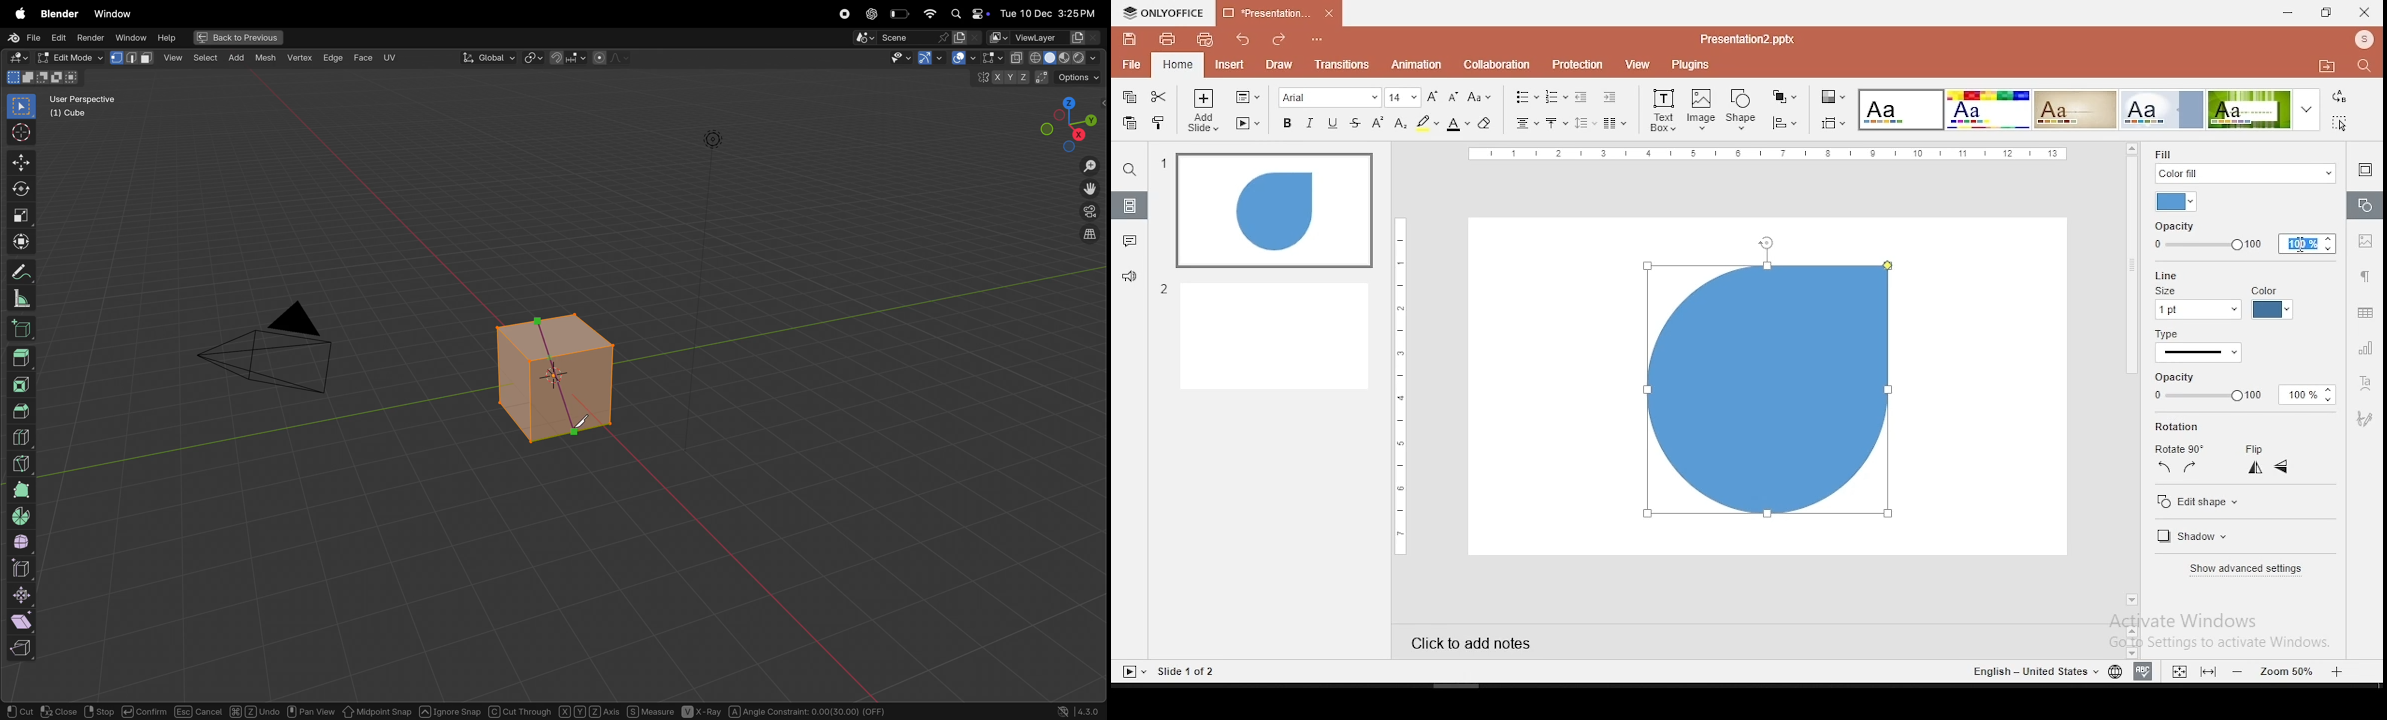  I want to click on paragraph settings, so click(2365, 276).